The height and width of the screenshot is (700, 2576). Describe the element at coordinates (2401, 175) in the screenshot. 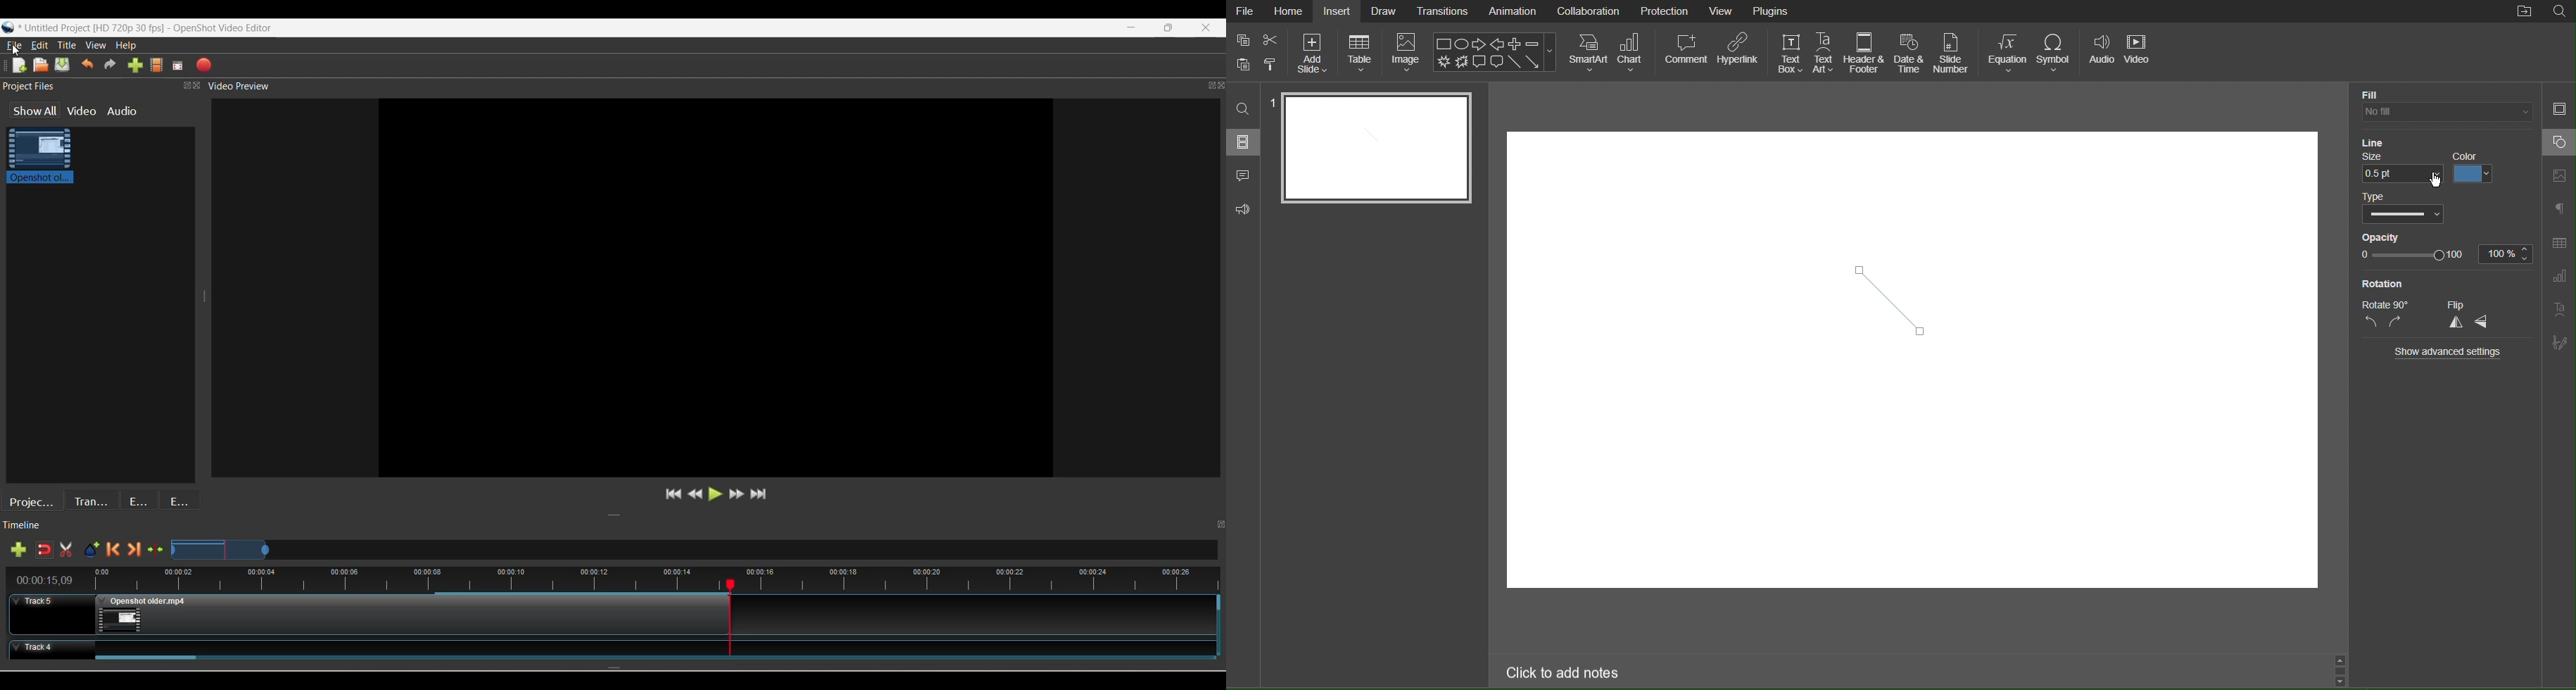

I see `0.5pt` at that location.